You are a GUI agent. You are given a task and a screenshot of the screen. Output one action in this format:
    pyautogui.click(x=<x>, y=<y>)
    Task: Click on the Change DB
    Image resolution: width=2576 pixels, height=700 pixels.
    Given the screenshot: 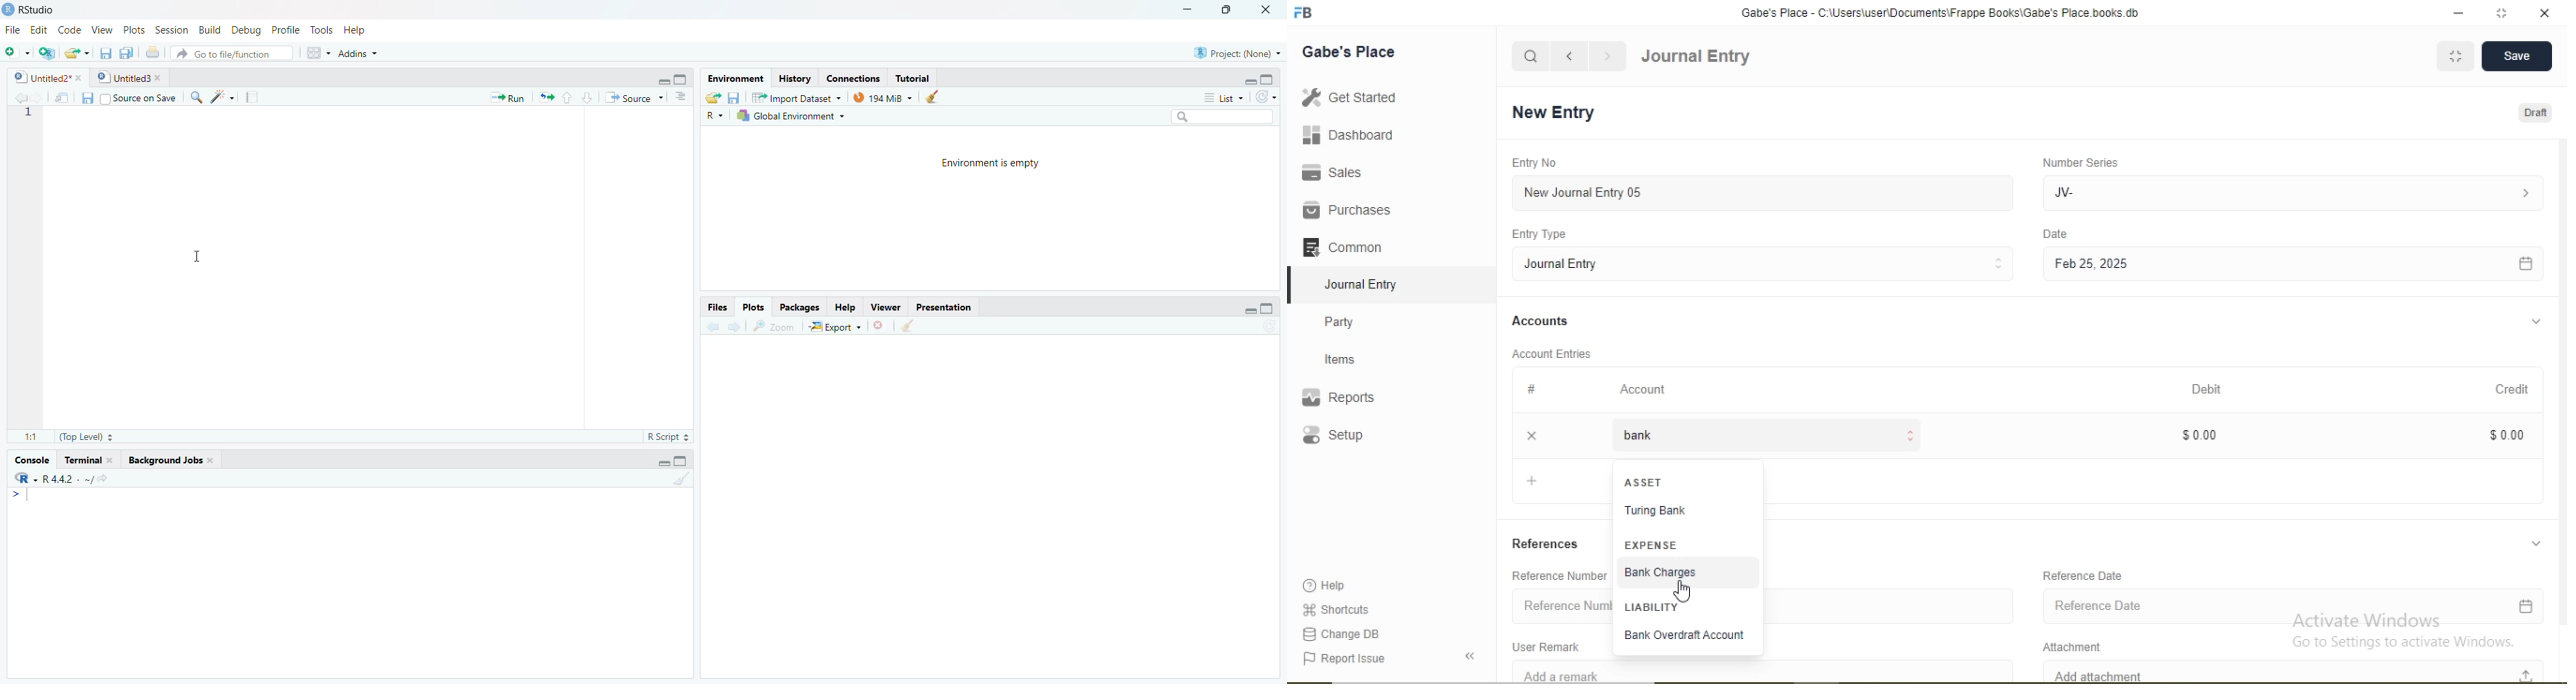 What is the action you would take?
    pyautogui.click(x=1342, y=633)
    